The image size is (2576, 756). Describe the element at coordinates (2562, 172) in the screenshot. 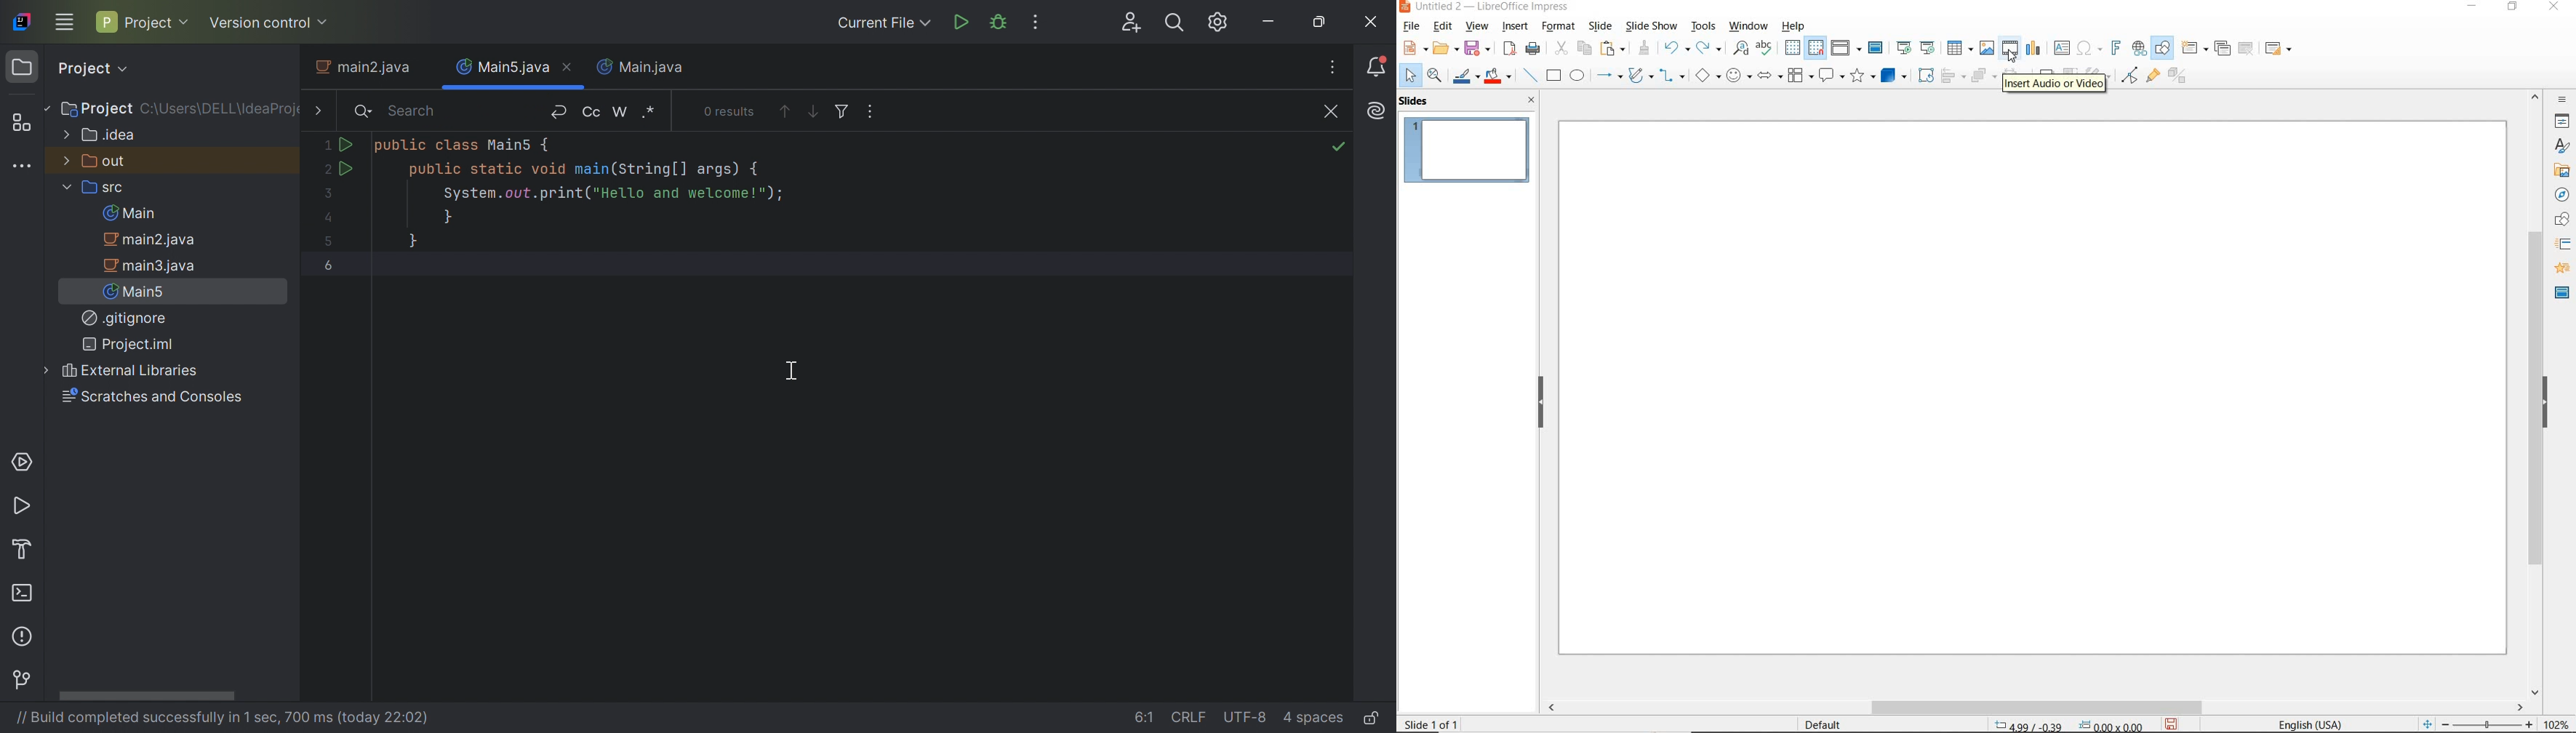

I see `GALLERY` at that location.